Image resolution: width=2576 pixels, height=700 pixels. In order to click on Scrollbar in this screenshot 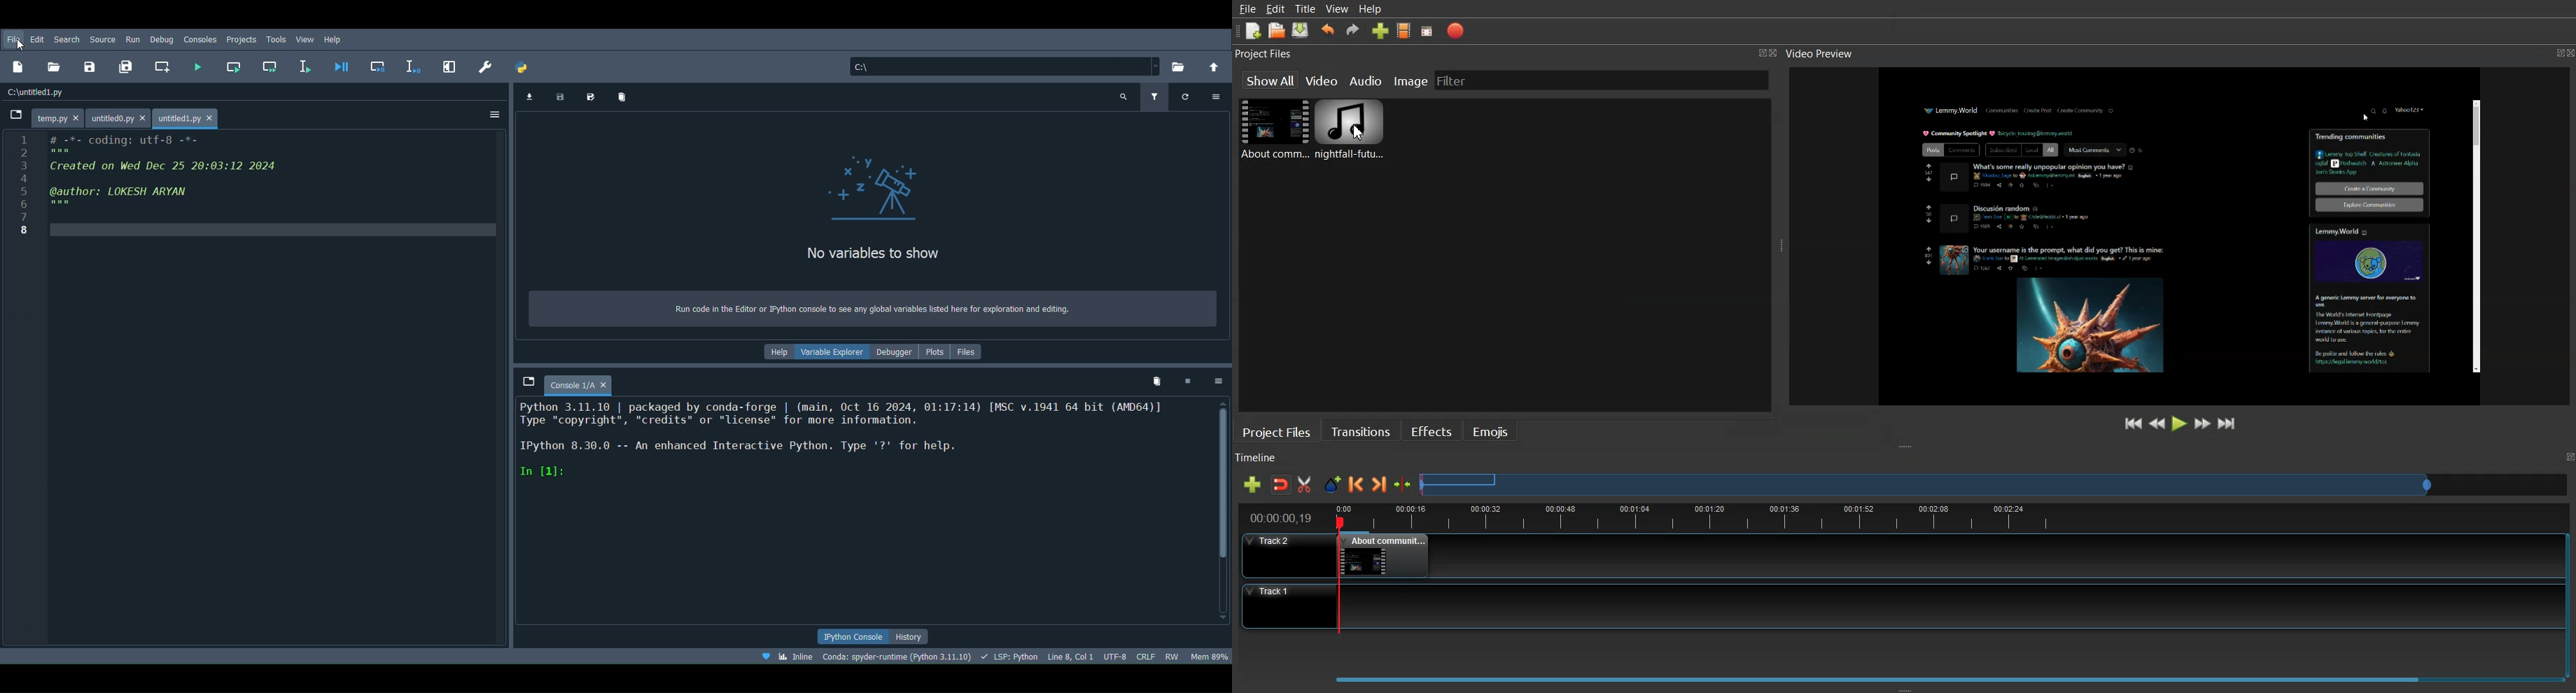, I will do `click(1224, 511)`.